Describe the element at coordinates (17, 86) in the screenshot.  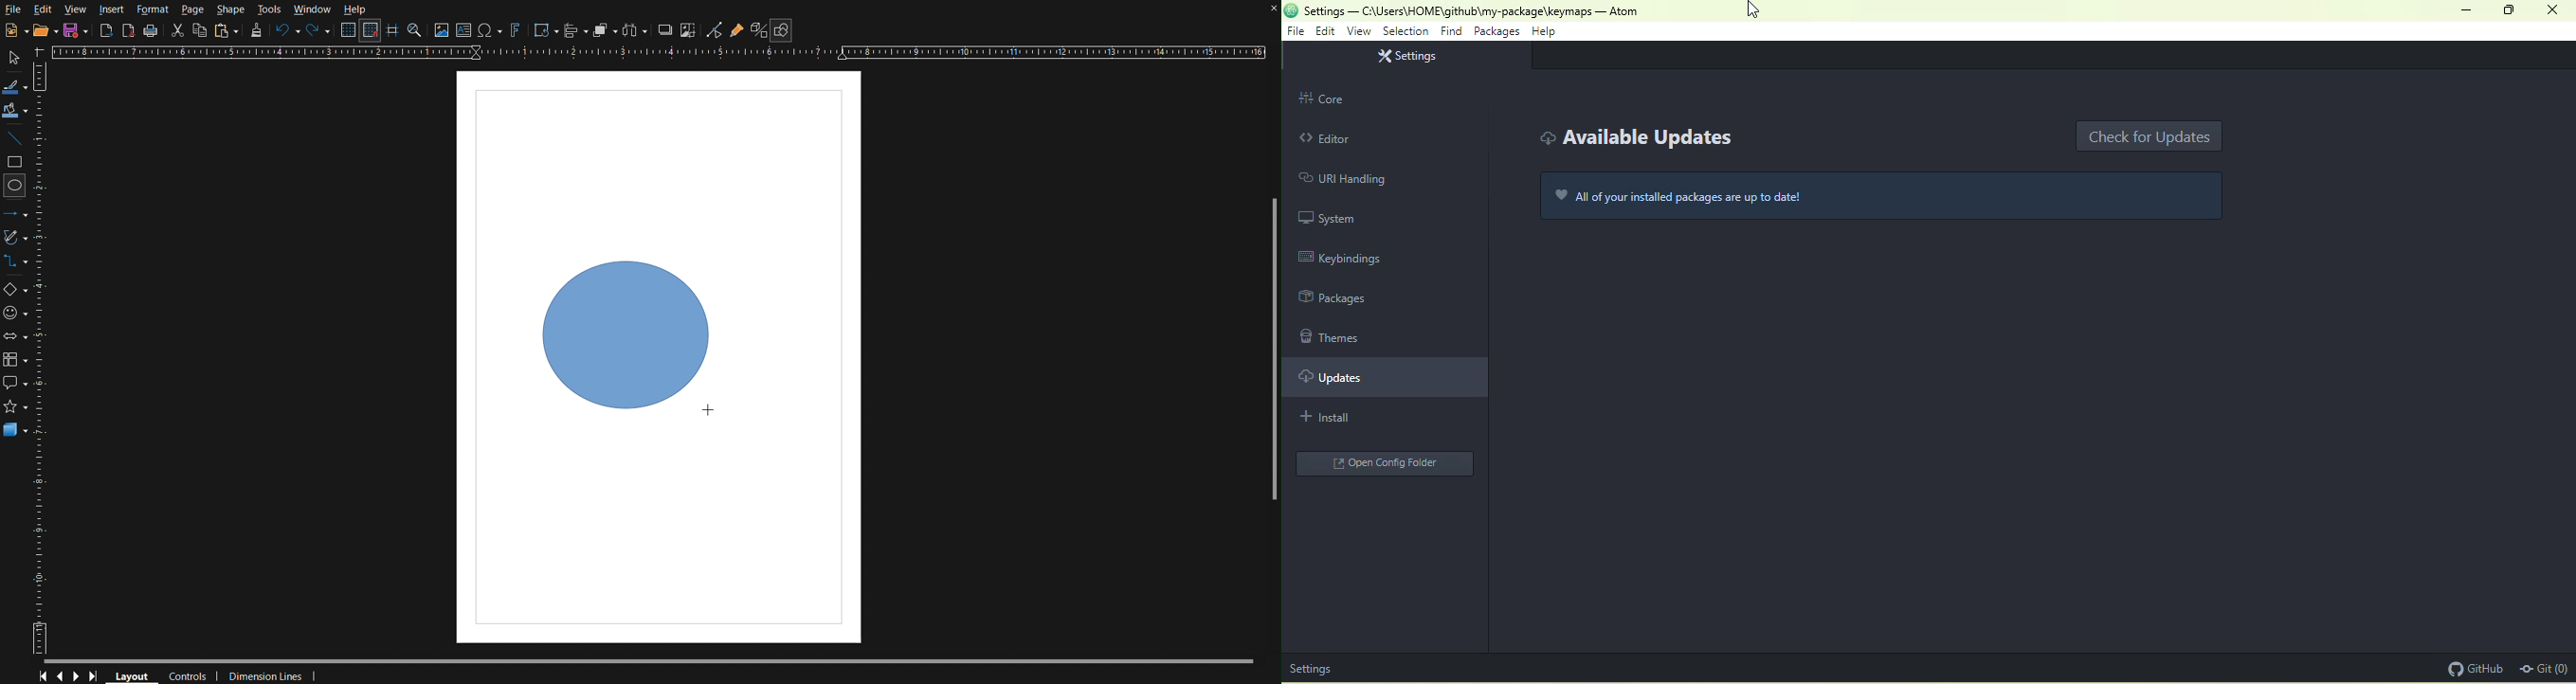
I see `Line Color` at that location.